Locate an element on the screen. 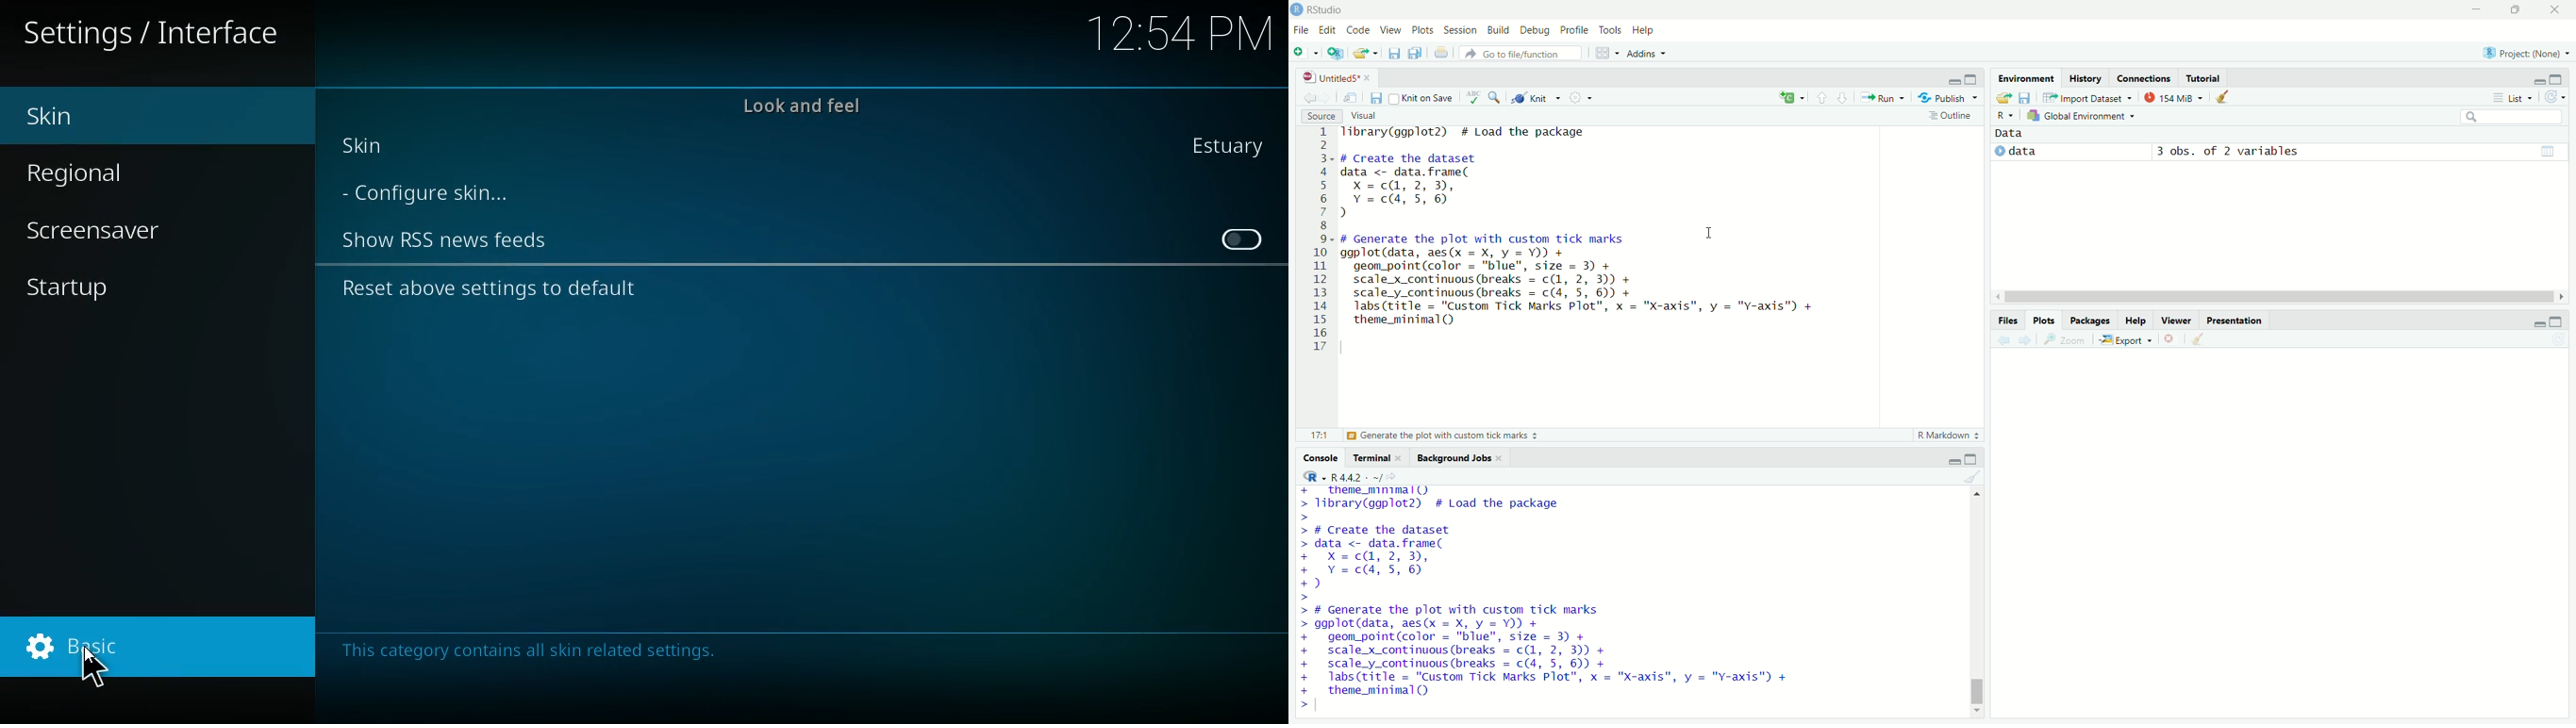  publish is located at coordinates (1951, 99).